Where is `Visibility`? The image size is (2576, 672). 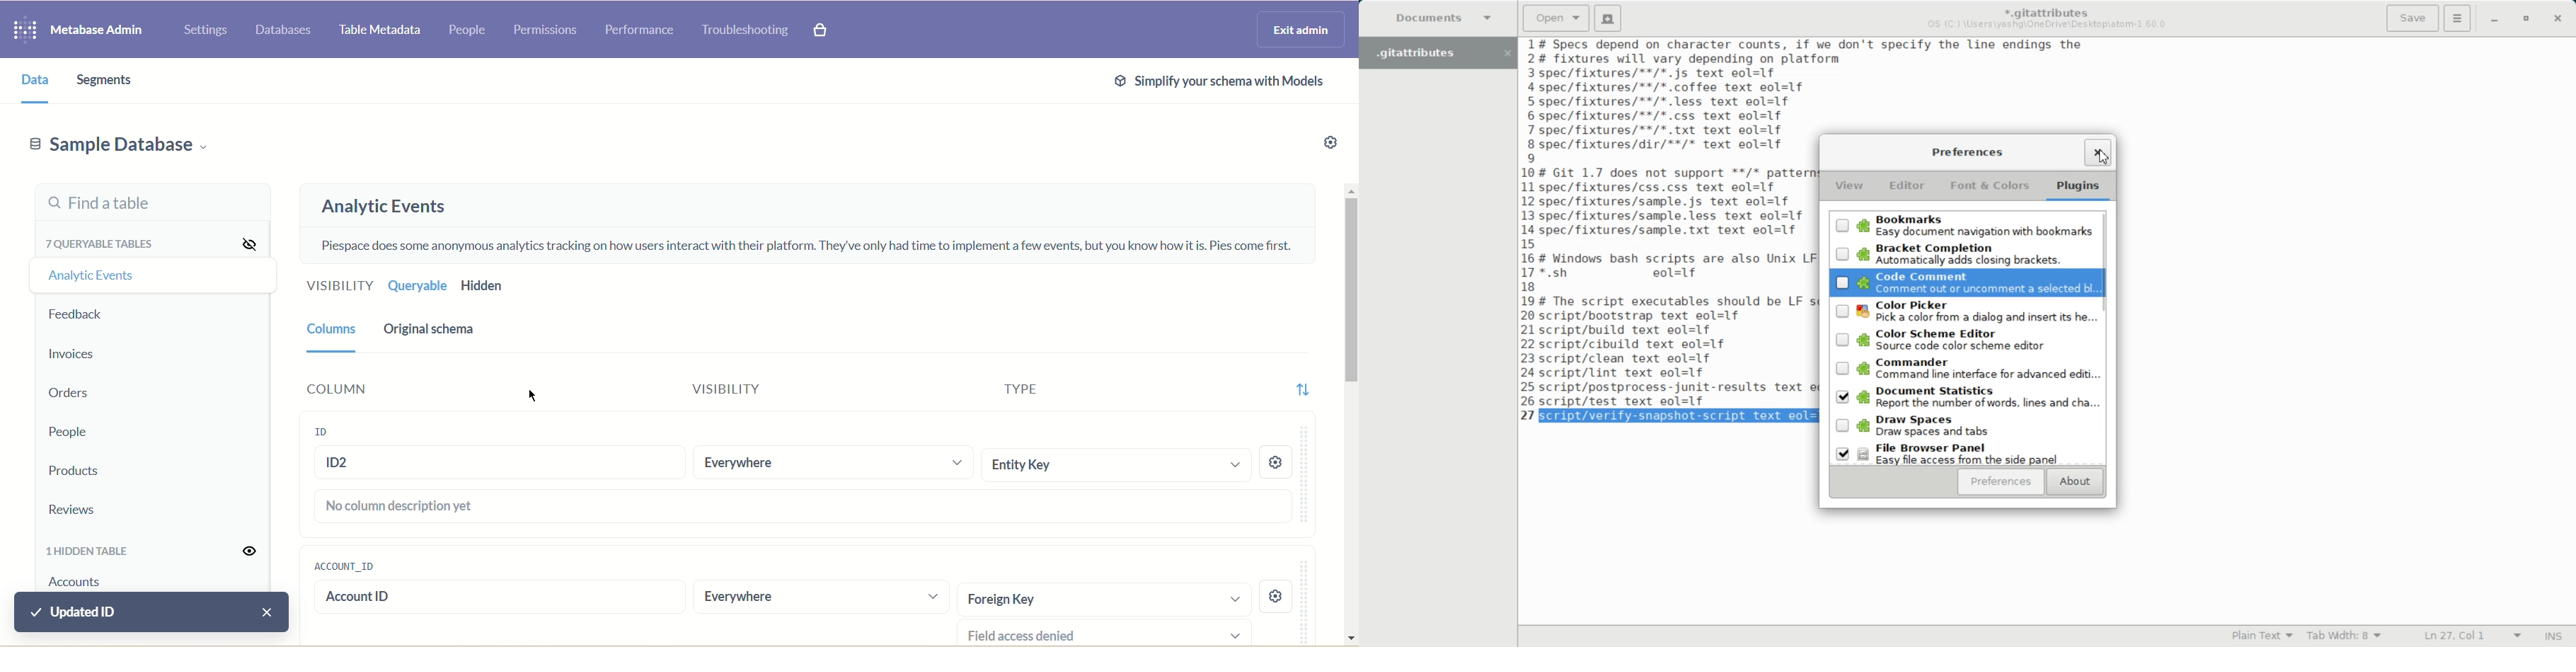
Visibility is located at coordinates (333, 287).